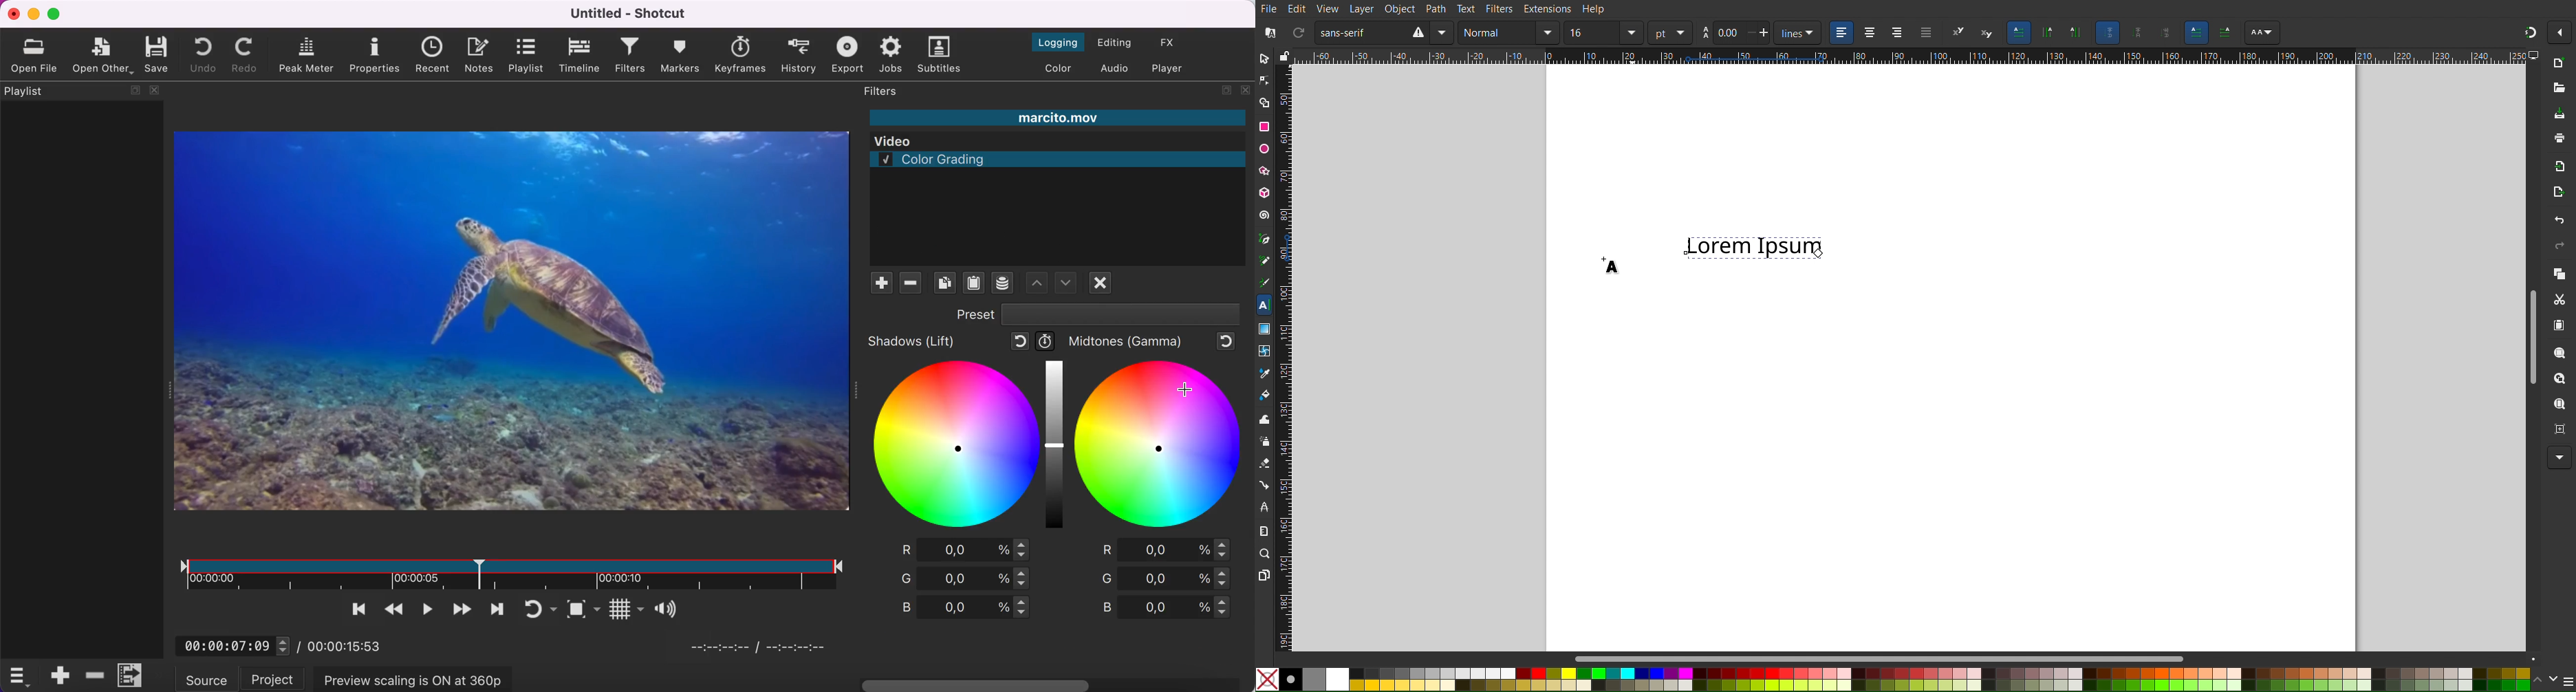  What do you see at coordinates (2262, 33) in the screenshot?
I see `` at bounding box center [2262, 33].